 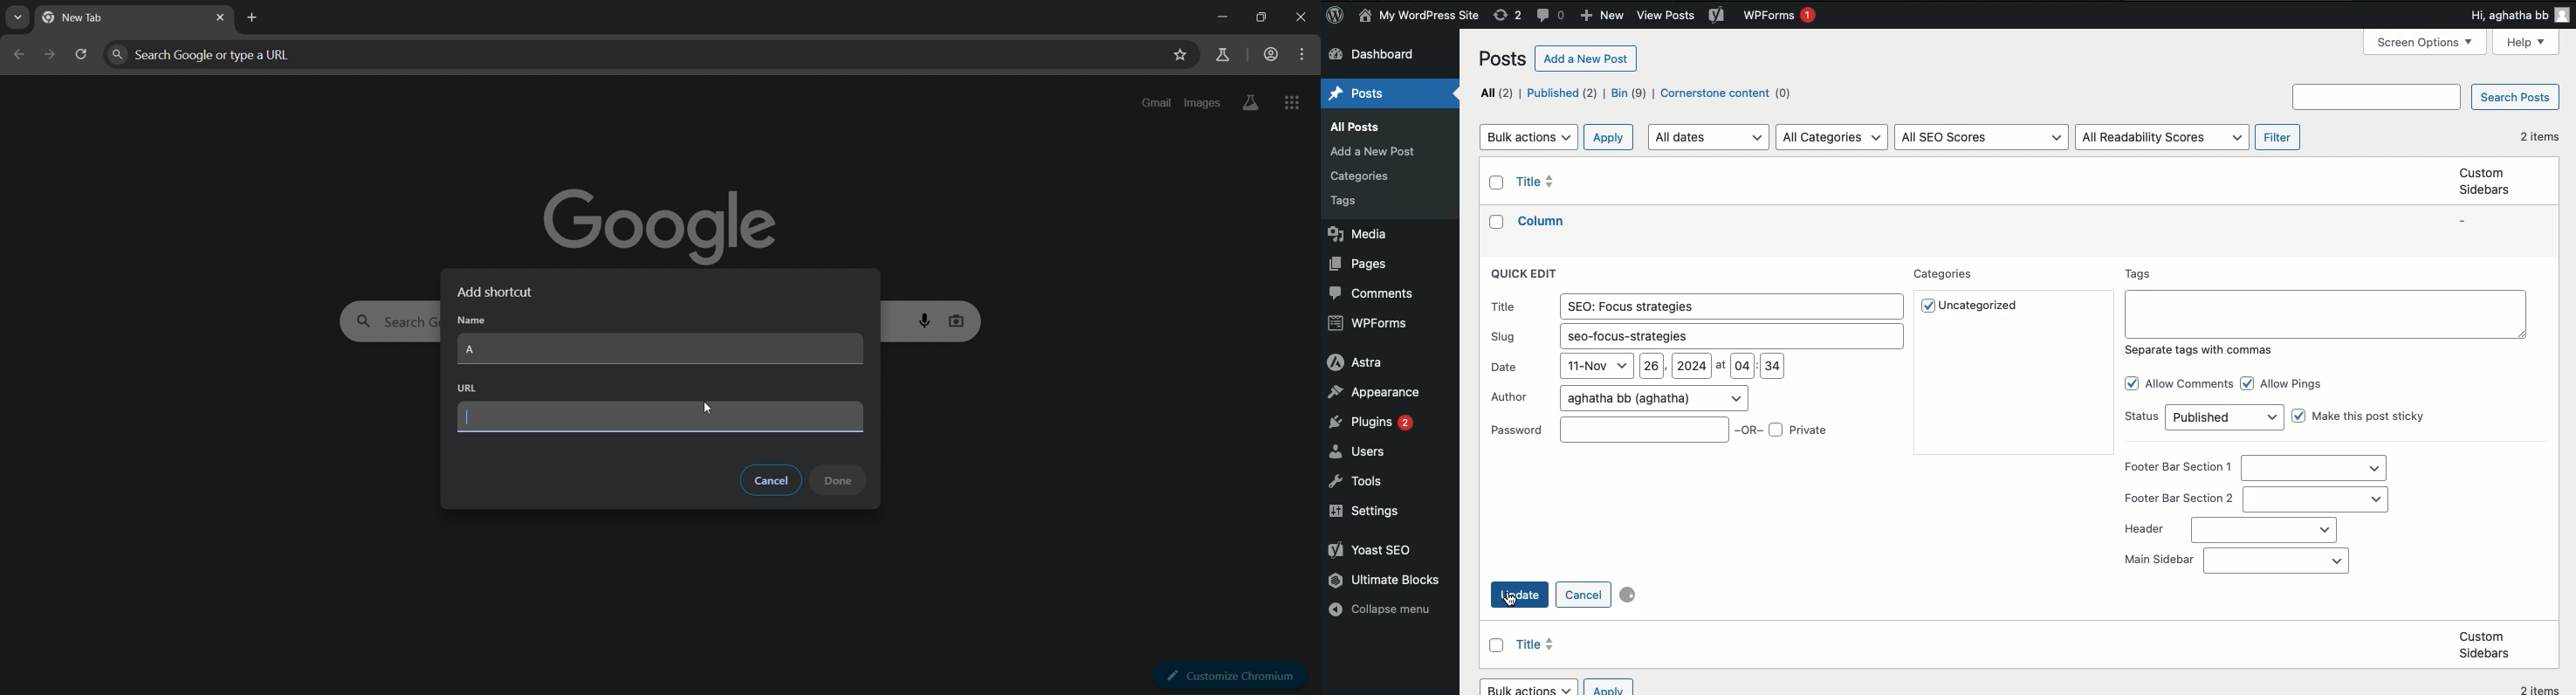 I want to click on All dates, so click(x=1711, y=136).